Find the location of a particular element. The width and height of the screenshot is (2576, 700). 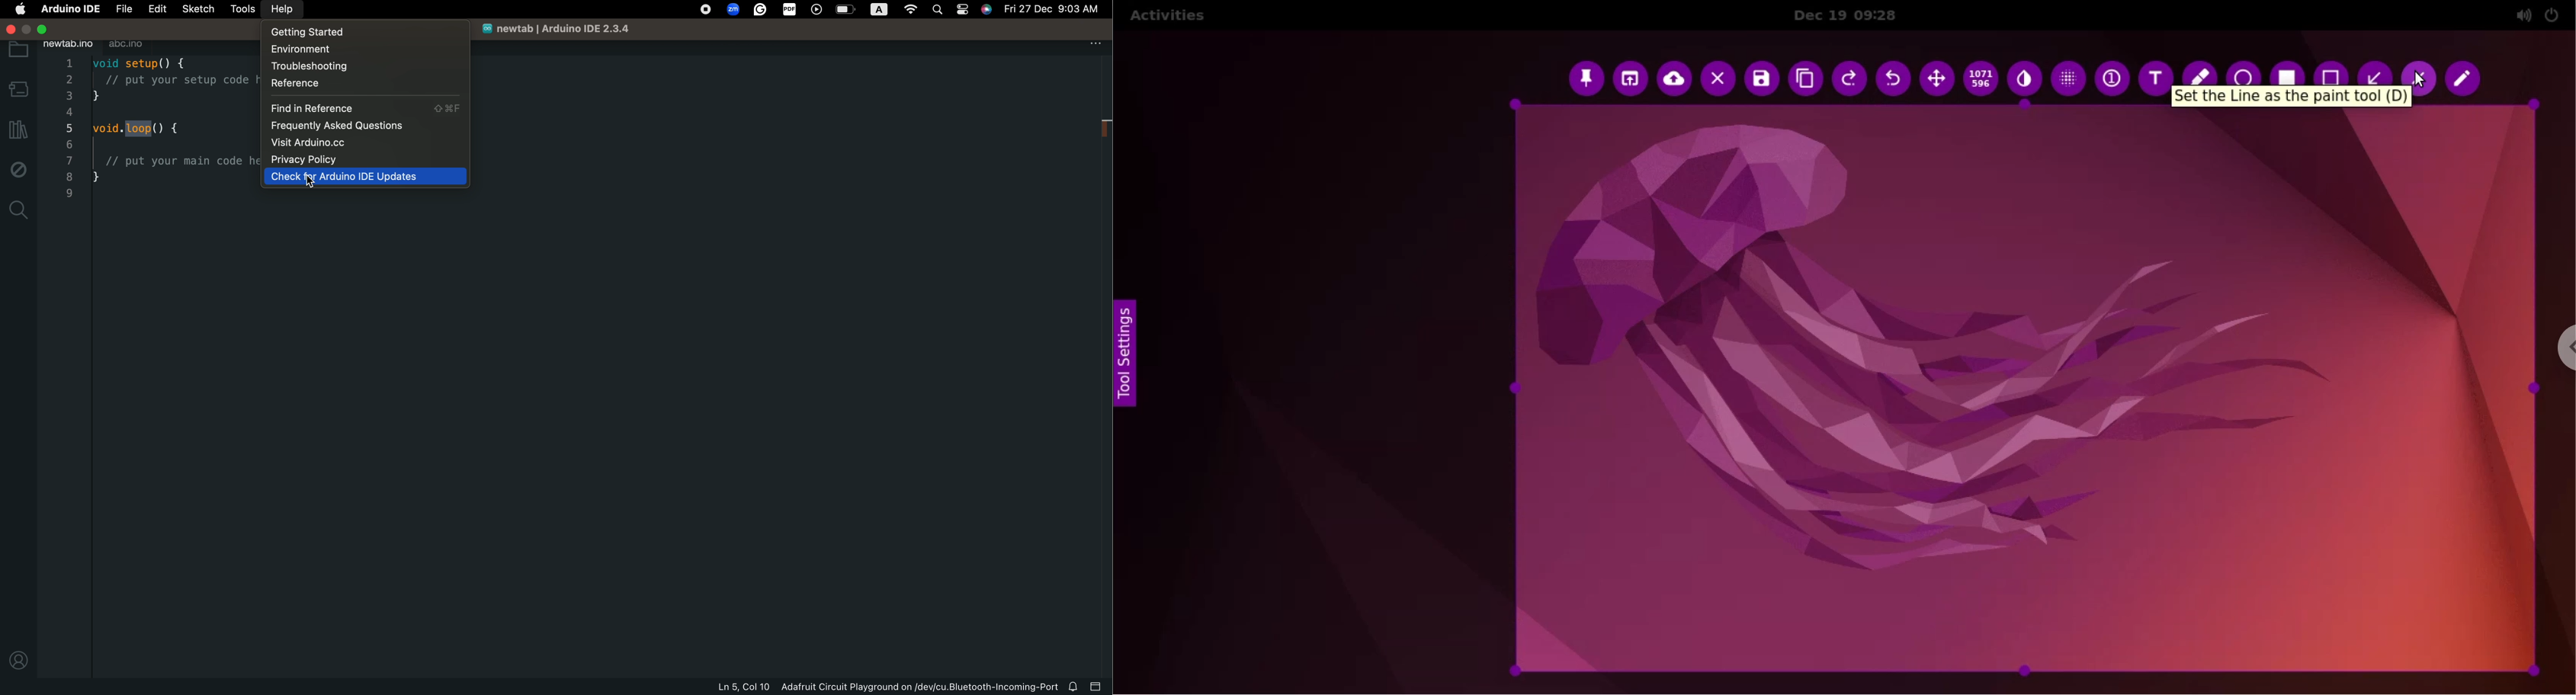

Page is located at coordinates (964, 11).